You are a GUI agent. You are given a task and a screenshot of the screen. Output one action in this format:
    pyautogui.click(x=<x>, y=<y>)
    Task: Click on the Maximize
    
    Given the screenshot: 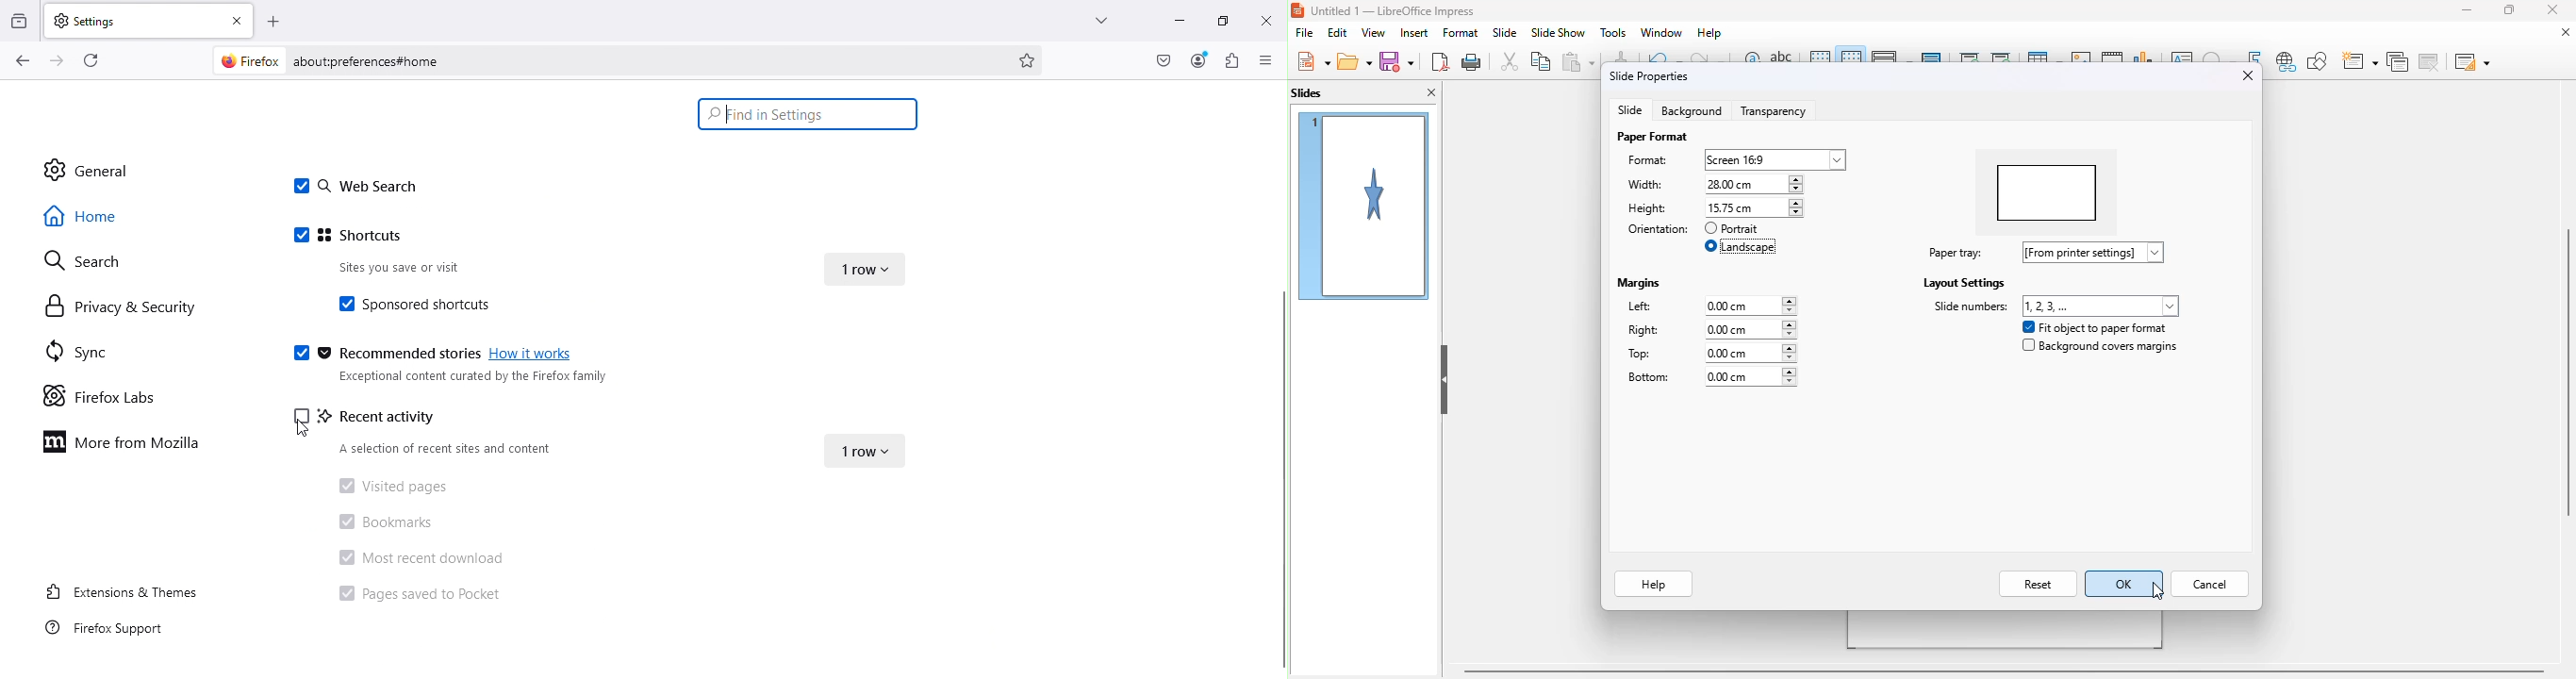 What is the action you would take?
    pyautogui.click(x=1215, y=21)
    